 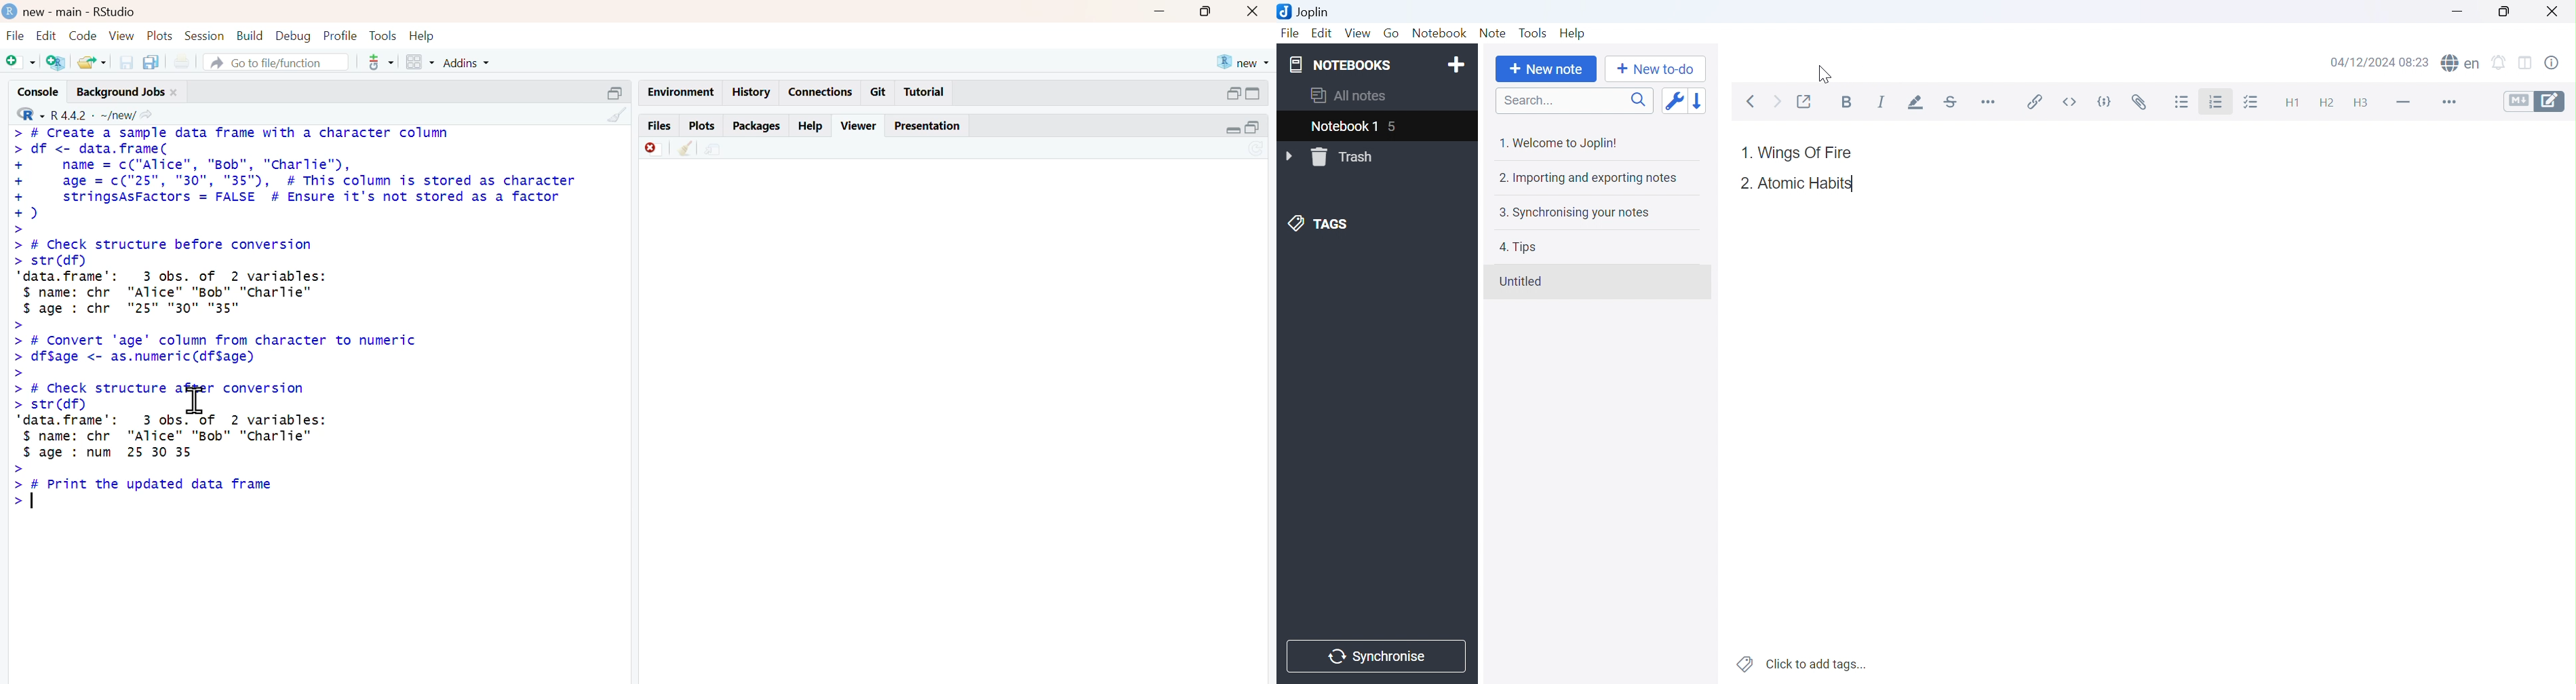 What do you see at coordinates (47, 36) in the screenshot?
I see `edit` at bounding box center [47, 36].